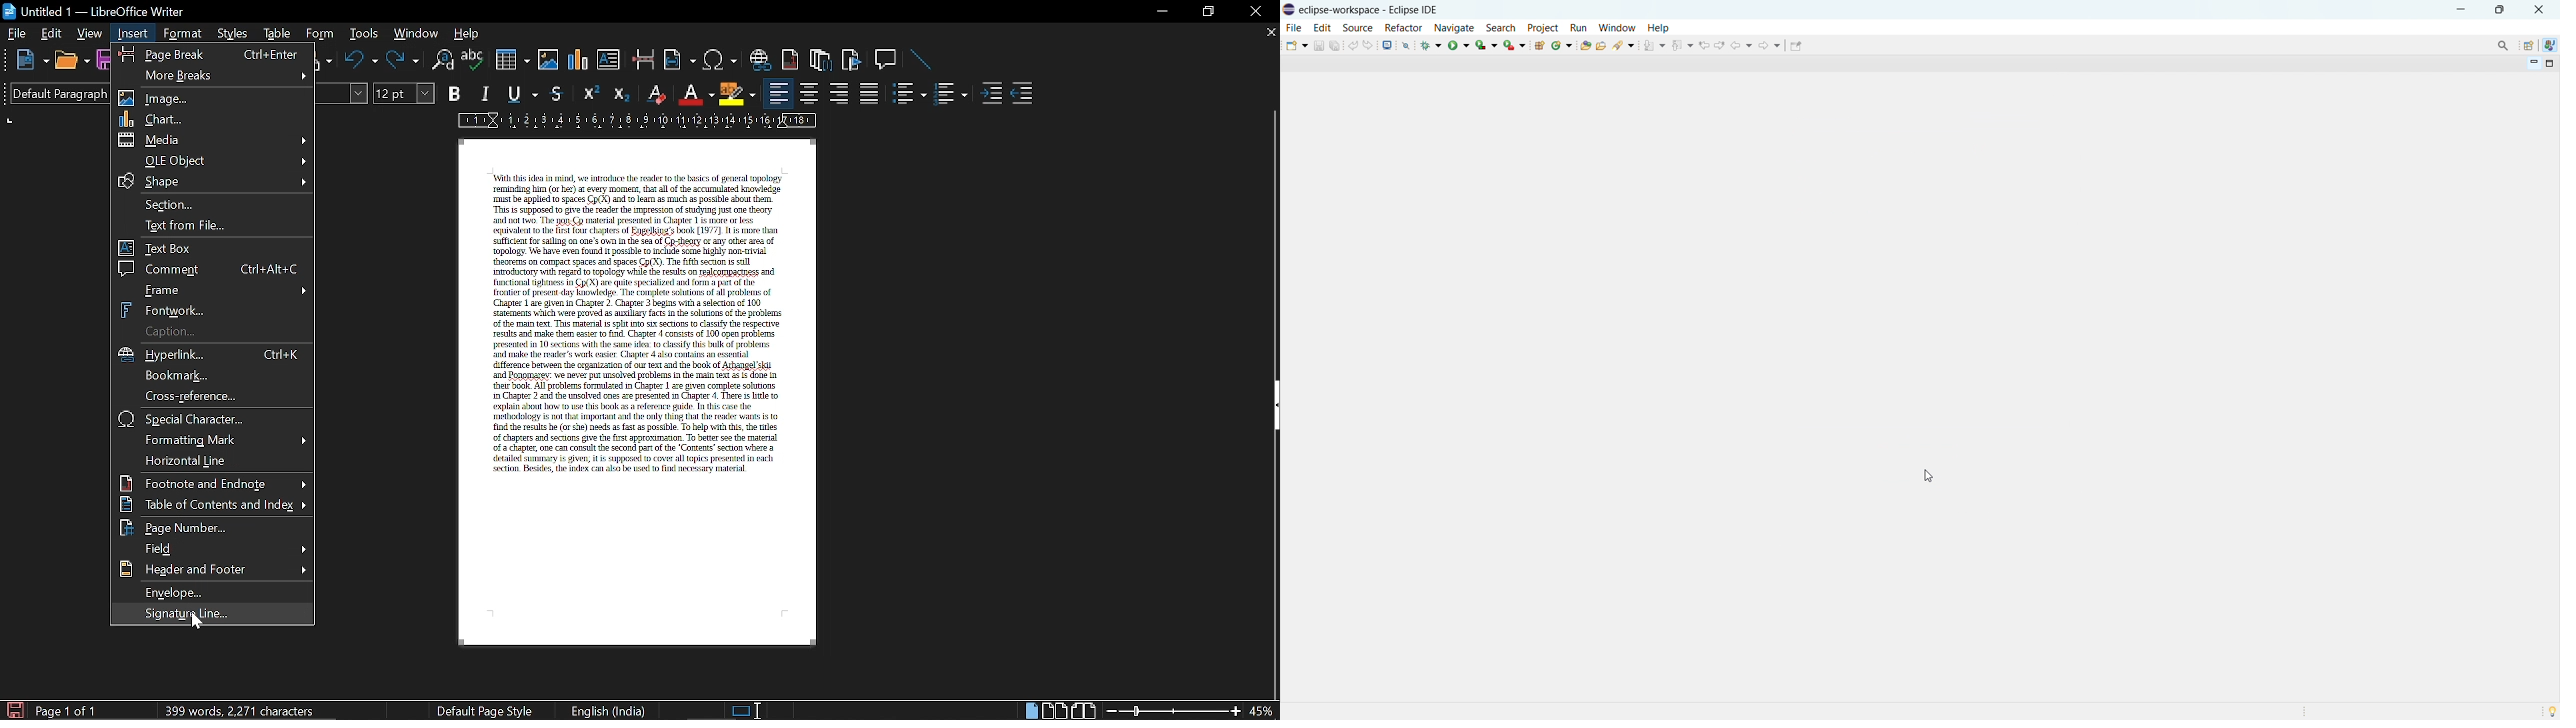 The width and height of the screenshot is (2576, 728). I want to click on page number, so click(211, 528).